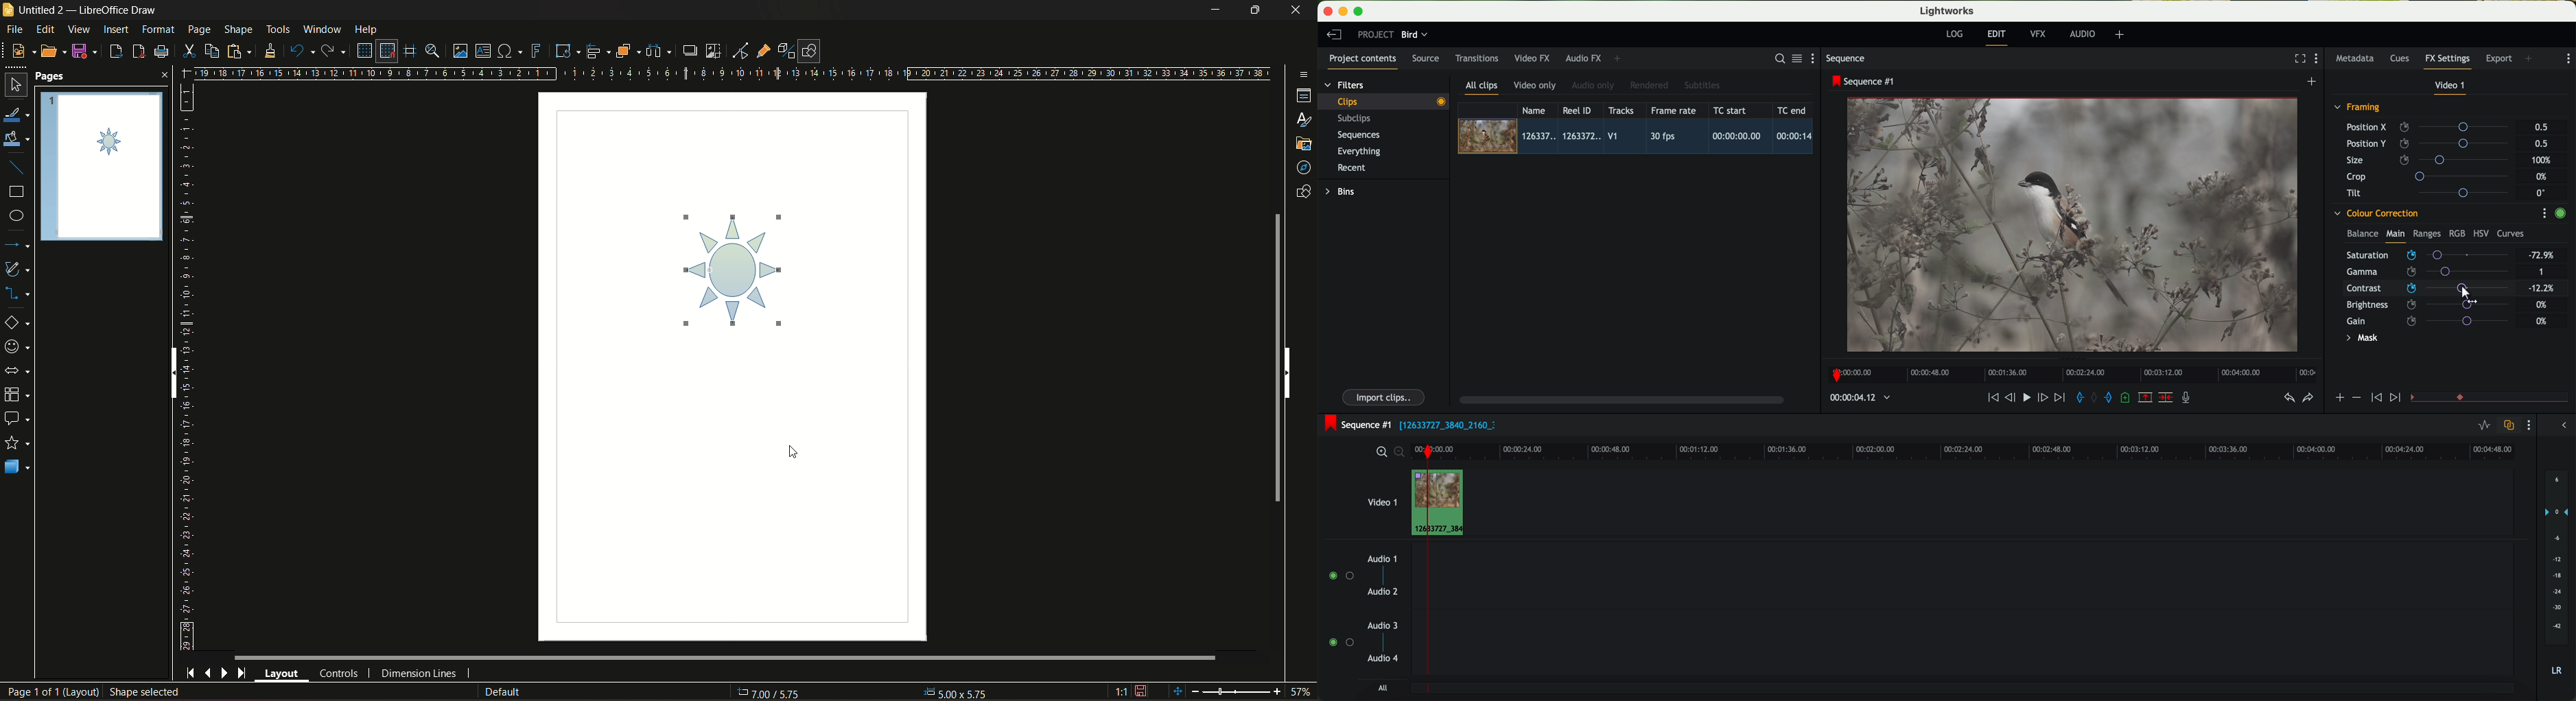 Image resolution: width=2576 pixels, height=728 pixels. What do you see at coordinates (2568, 58) in the screenshot?
I see `show settings menu` at bounding box center [2568, 58].